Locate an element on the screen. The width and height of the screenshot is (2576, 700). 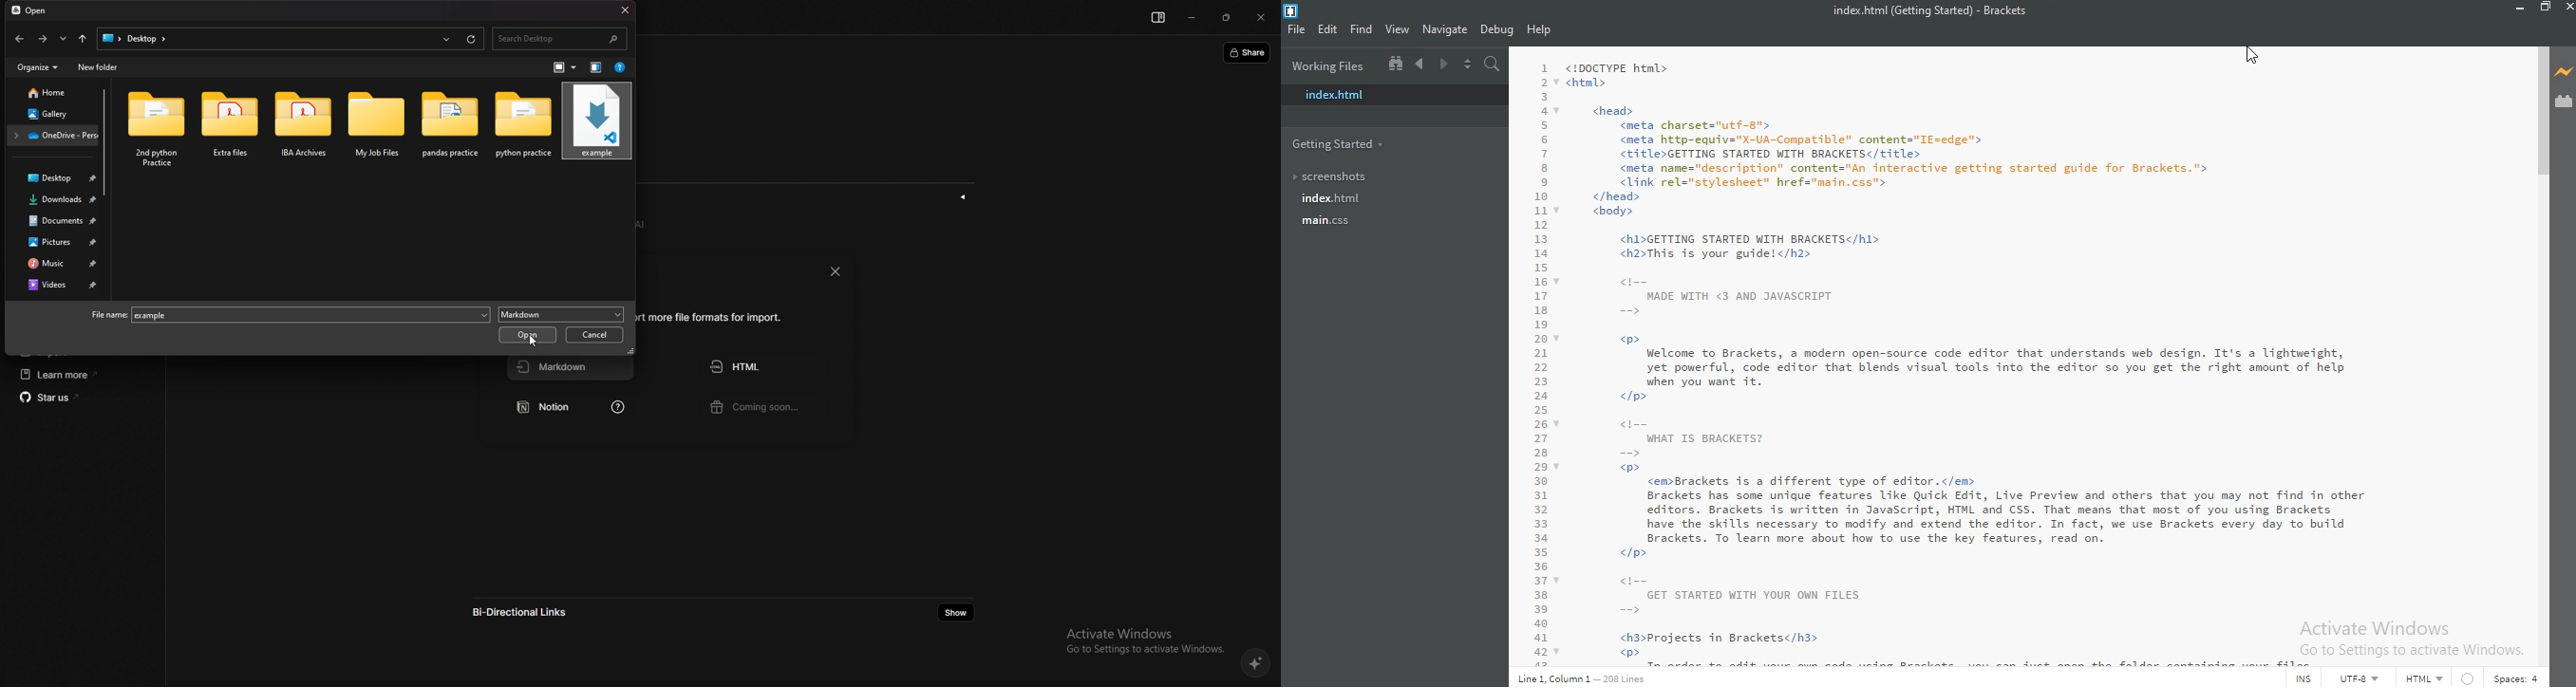
music is located at coordinates (54, 262).